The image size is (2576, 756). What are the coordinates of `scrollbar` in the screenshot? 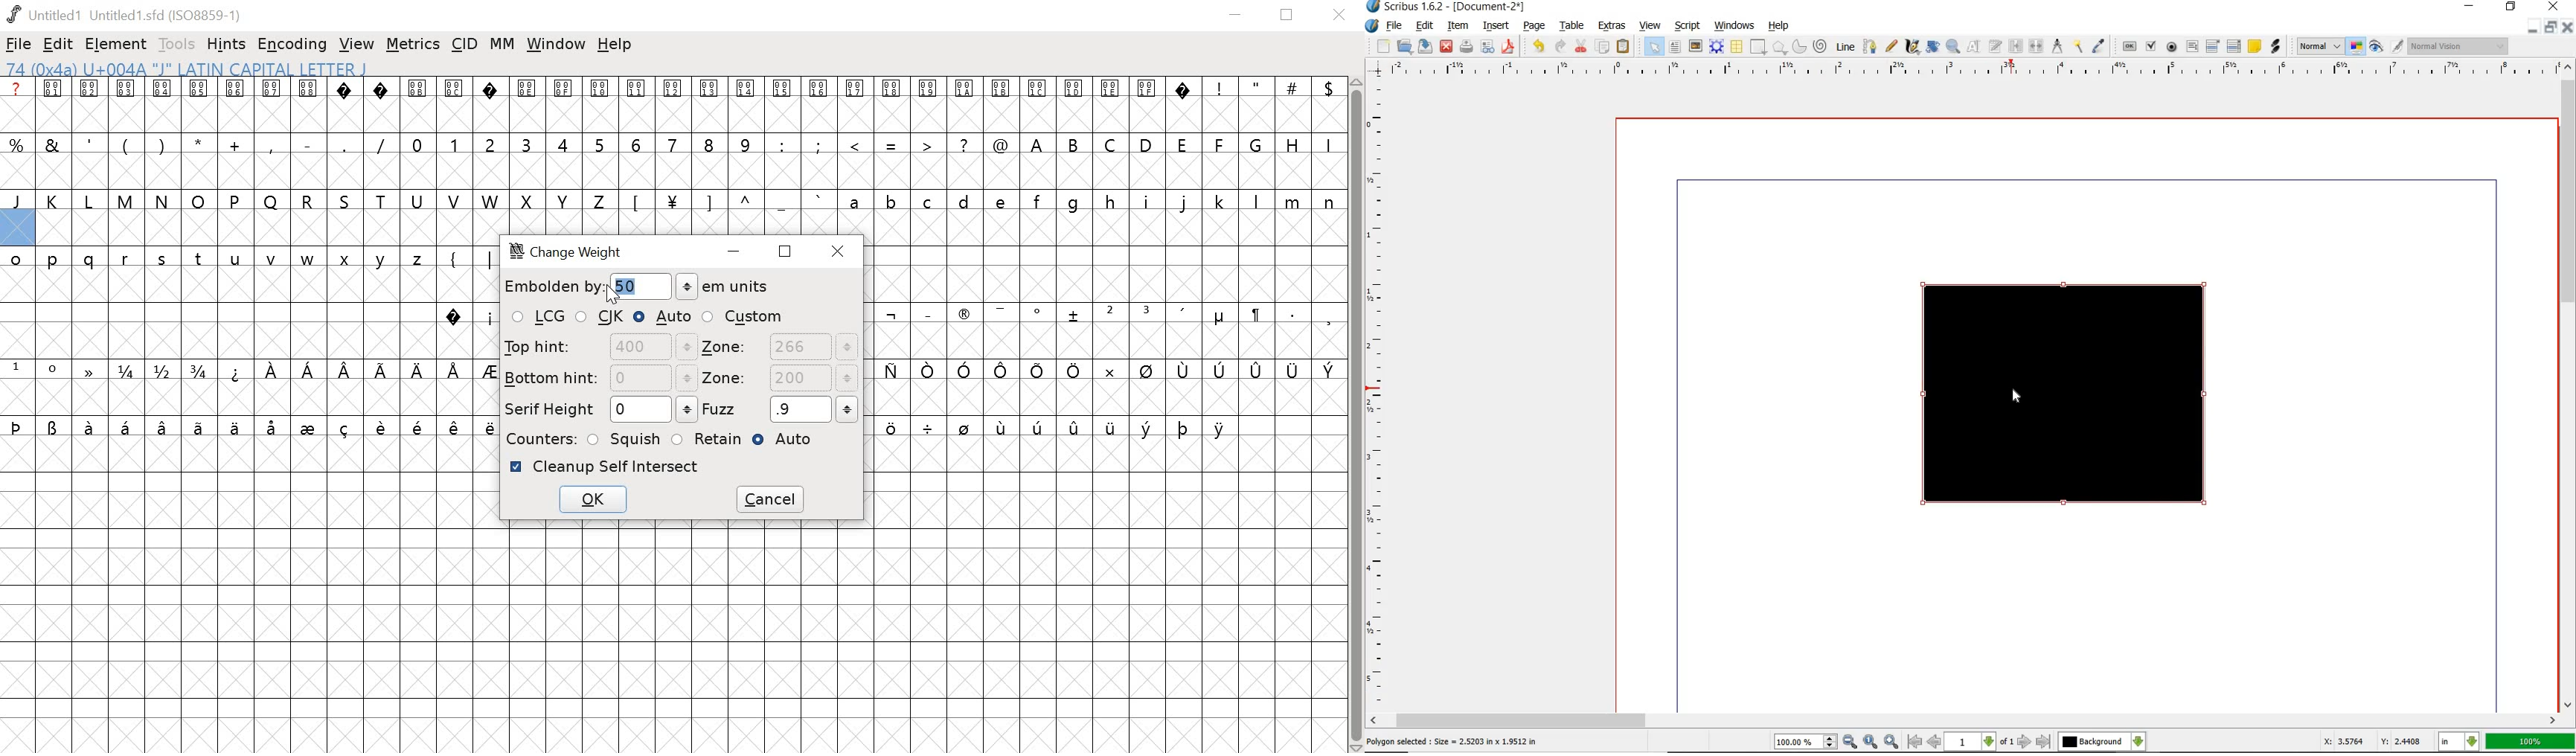 It's located at (2568, 386).